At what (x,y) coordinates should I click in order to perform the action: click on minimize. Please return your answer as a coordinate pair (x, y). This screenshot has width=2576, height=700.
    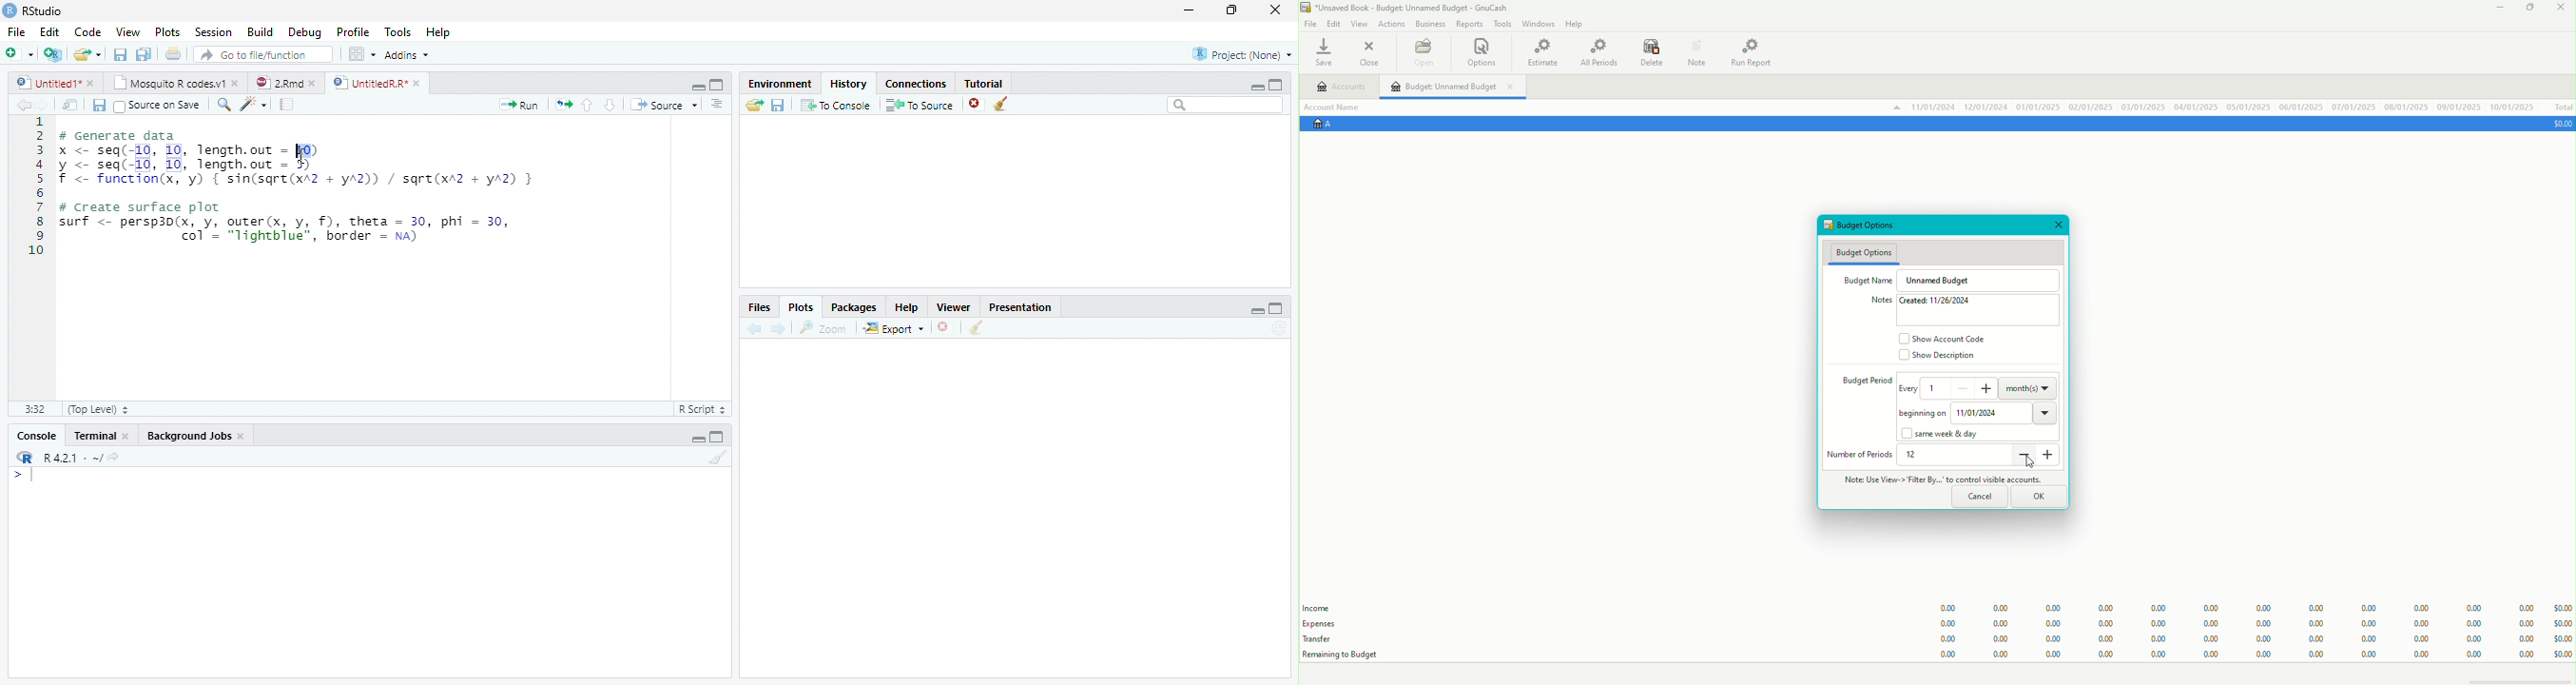
    Looking at the image, I should click on (1189, 10).